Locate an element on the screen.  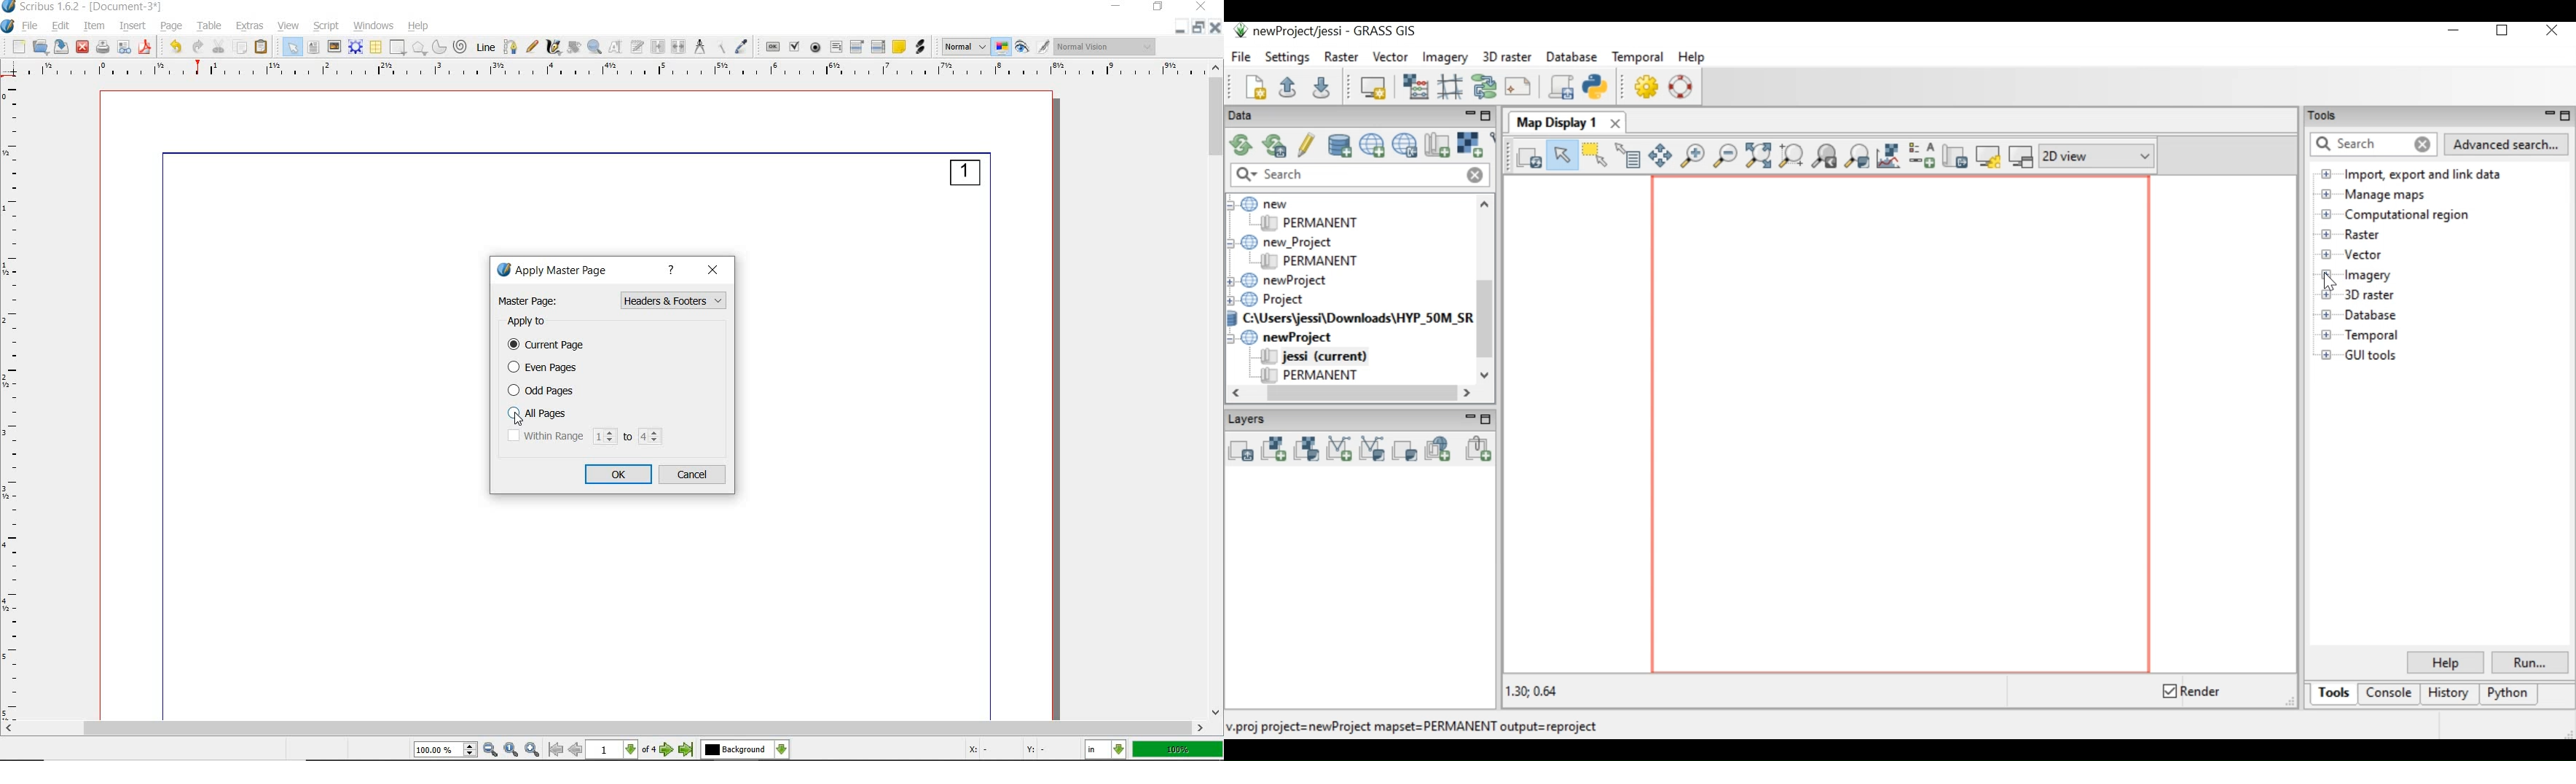
eye dropper is located at coordinates (743, 47).